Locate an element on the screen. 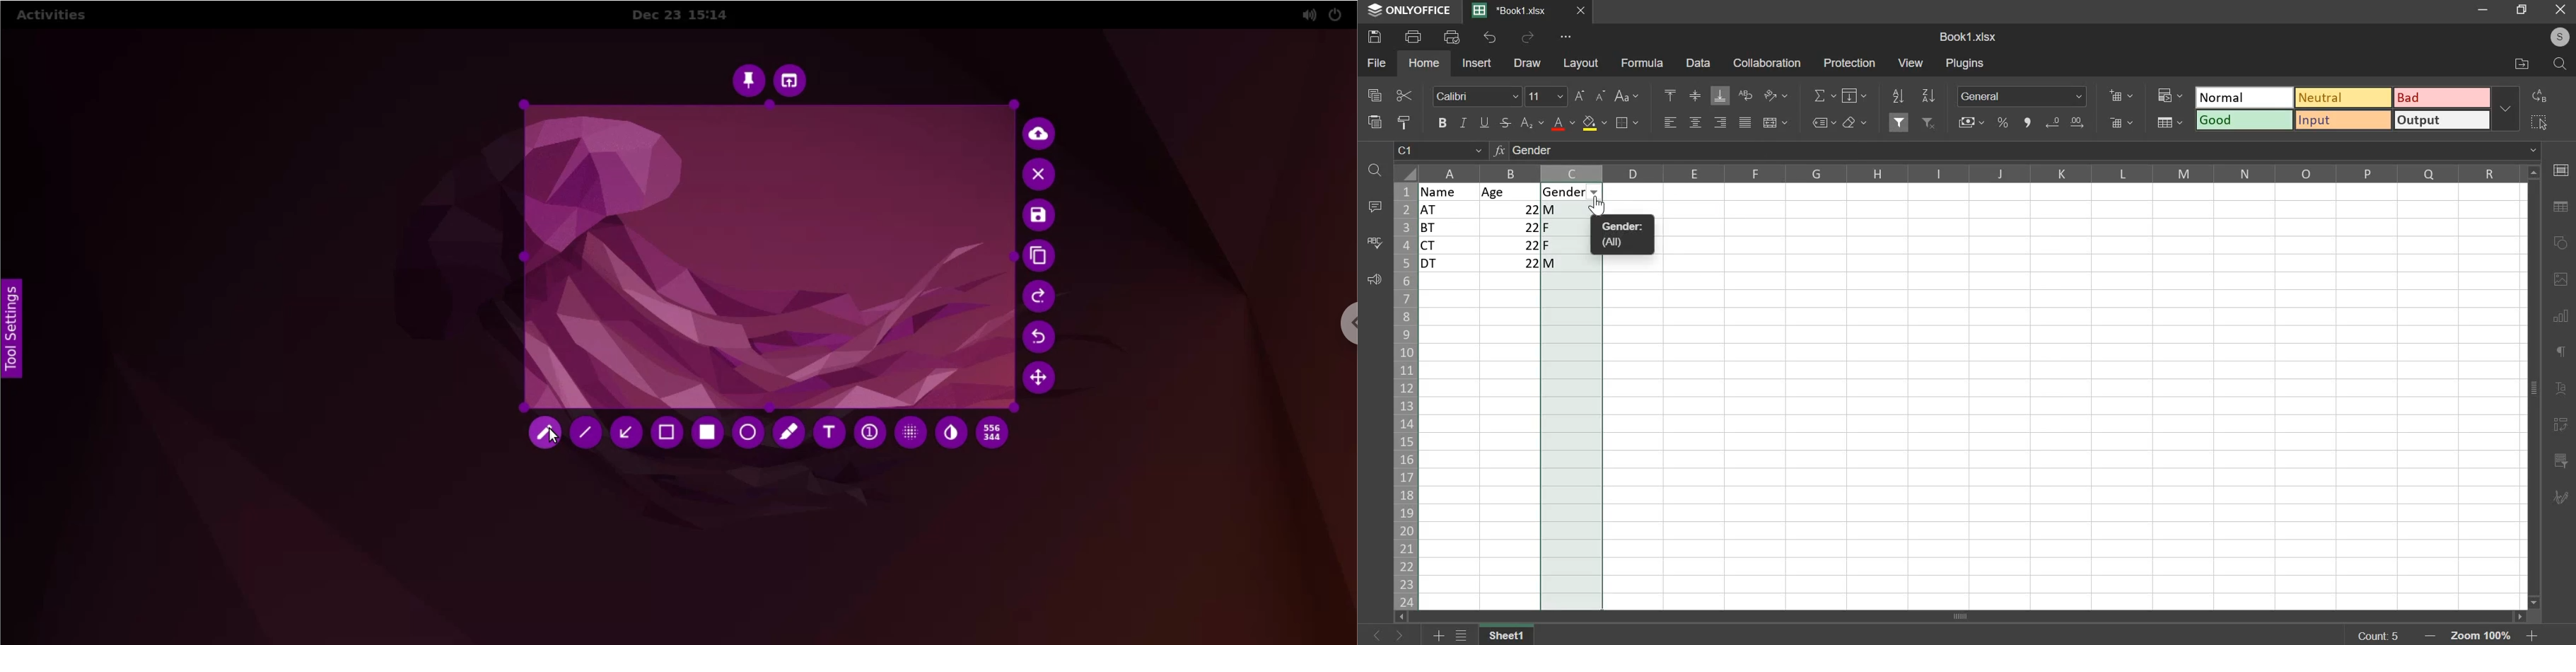 The height and width of the screenshot is (672, 2576). name is located at coordinates (1450, 191).